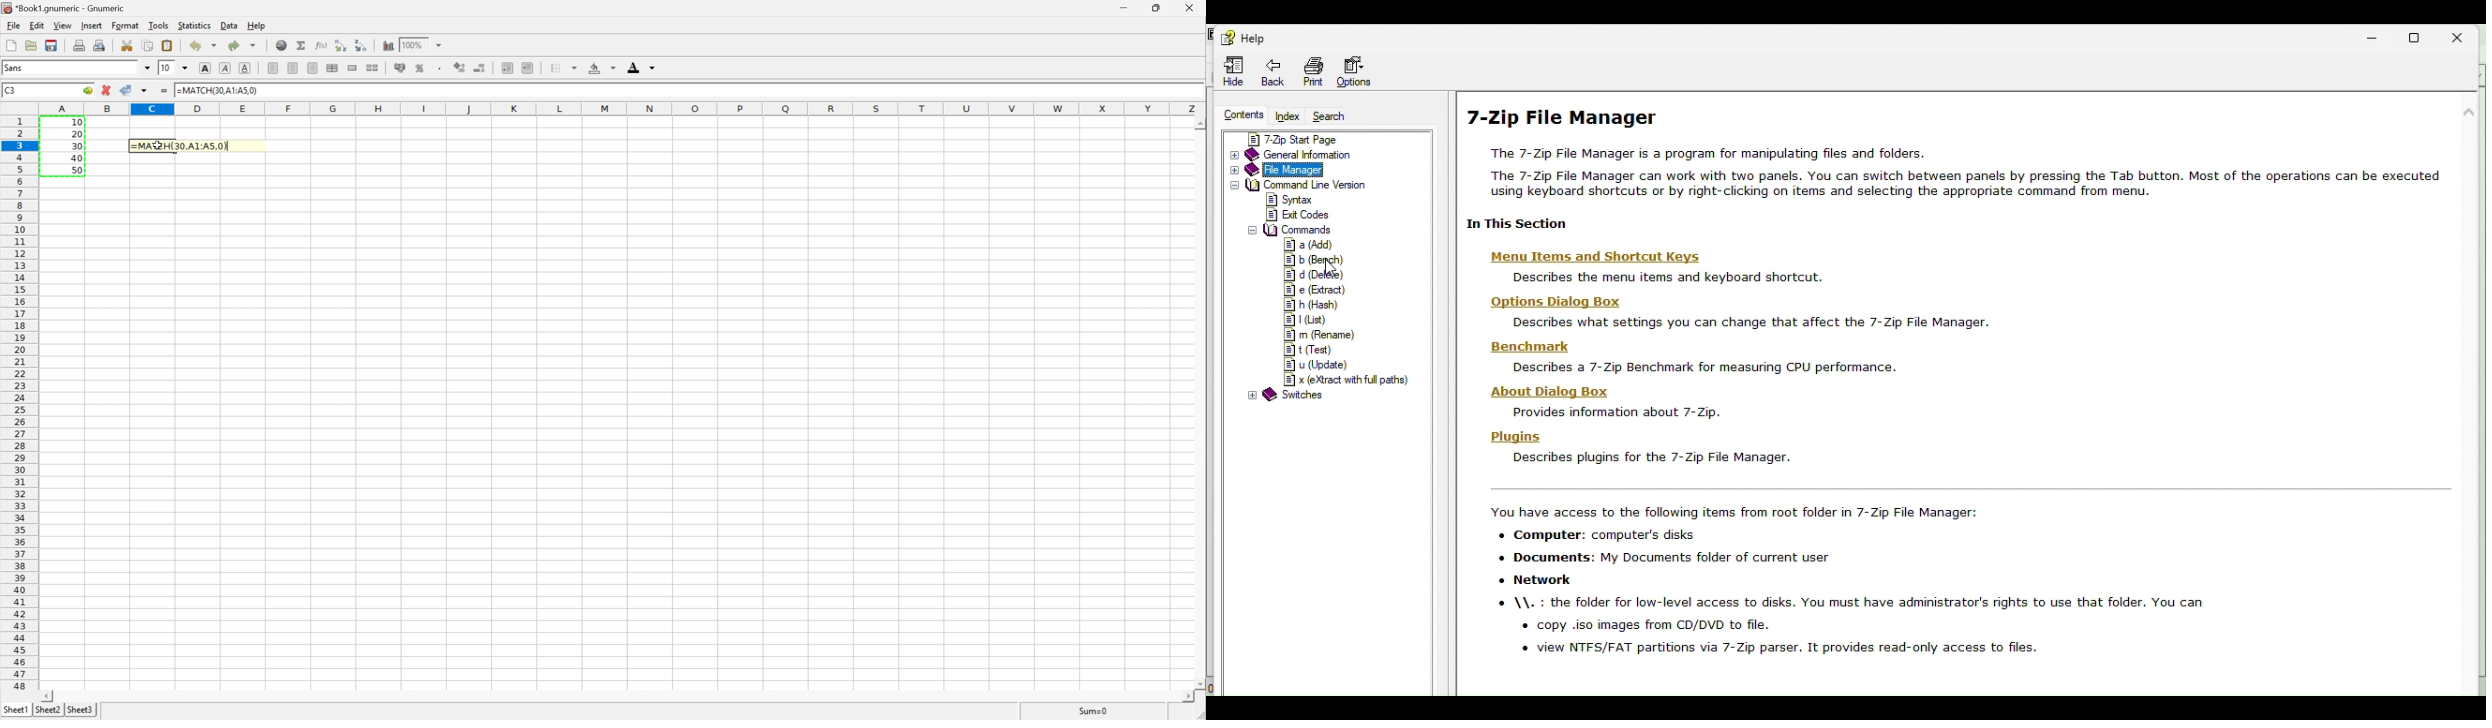  I want to click on Scroll down, so click(1199, 683).